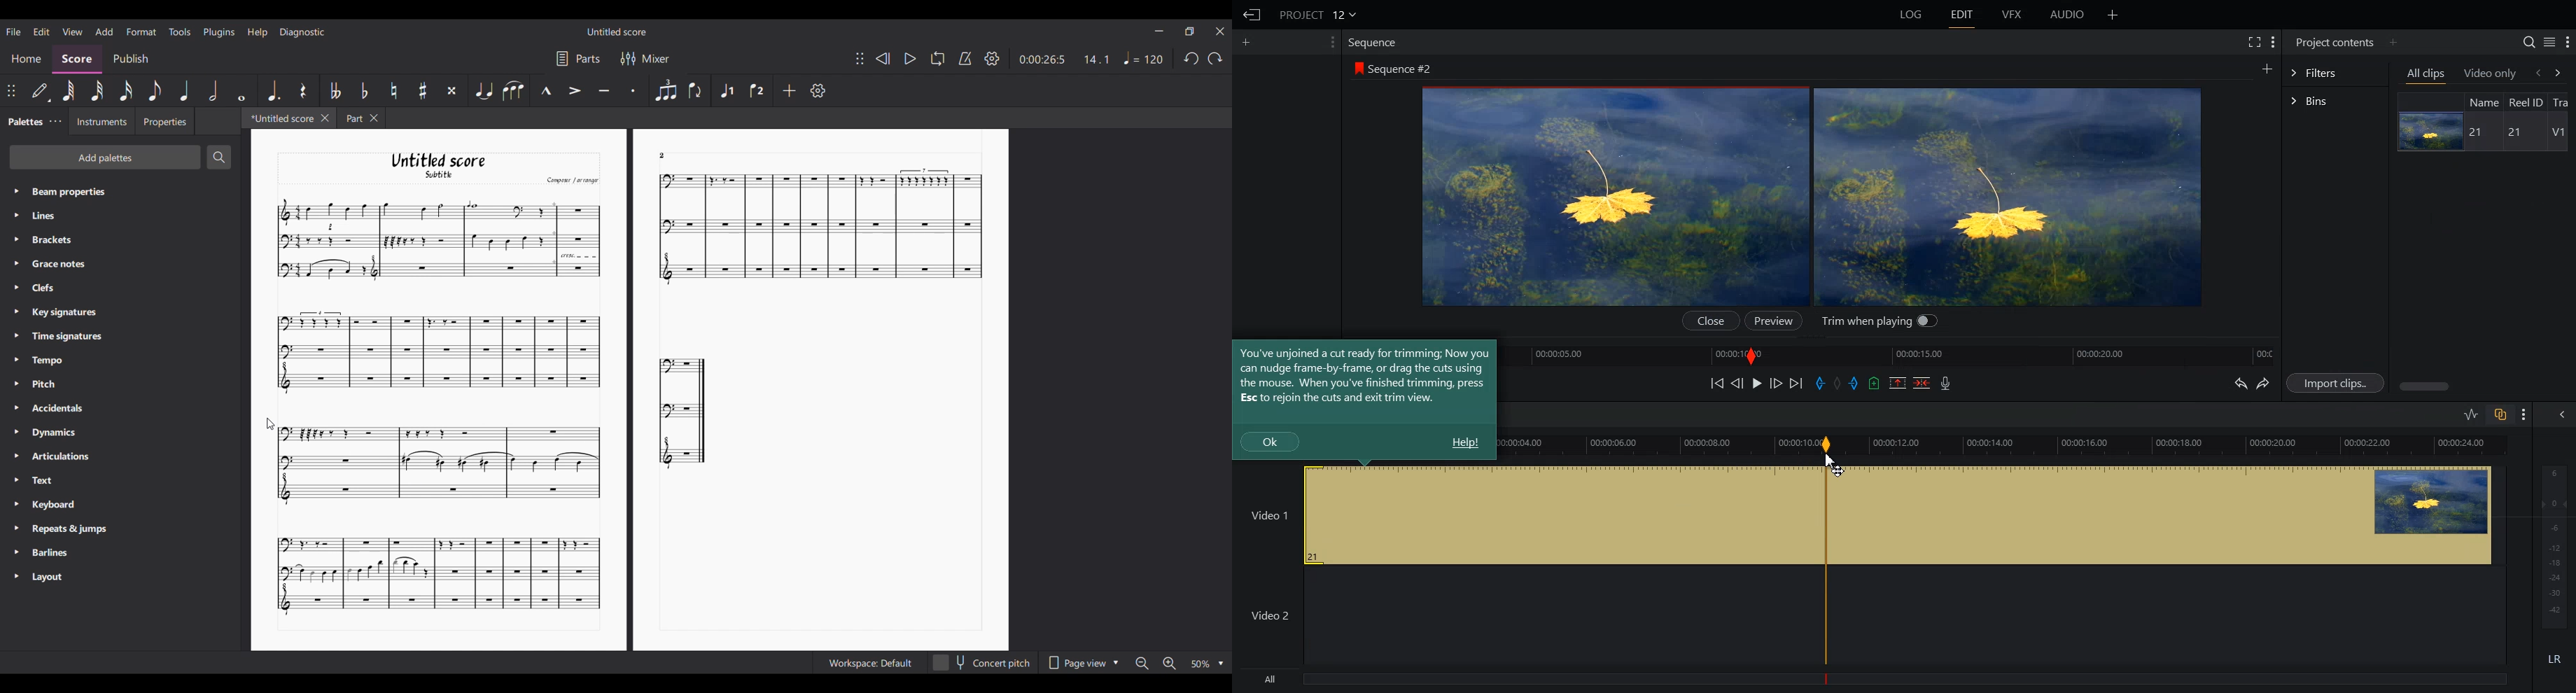 This screenshot has height=700, width=2576. What do you see at coordinates (1961, 15) in the screenshot?
I see `EDIT` at bounding box center [1961, 15].